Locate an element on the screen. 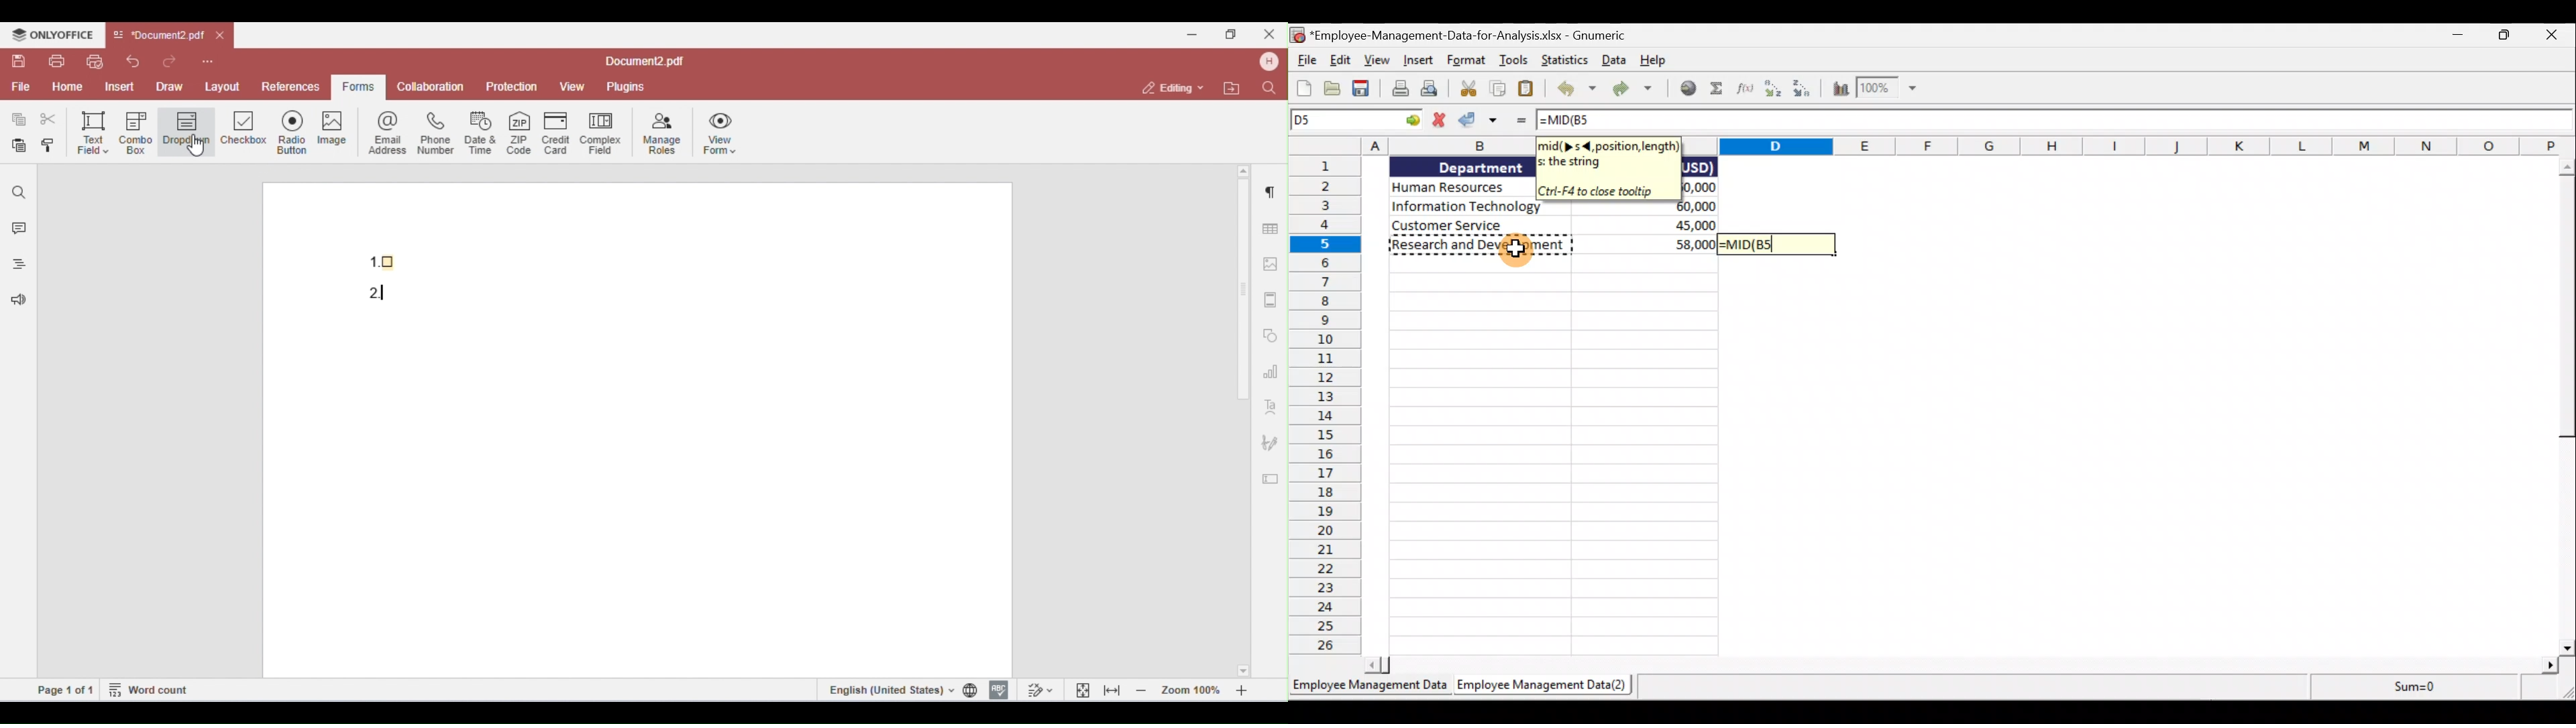  Accept change is located at coordinates (1479, 121).